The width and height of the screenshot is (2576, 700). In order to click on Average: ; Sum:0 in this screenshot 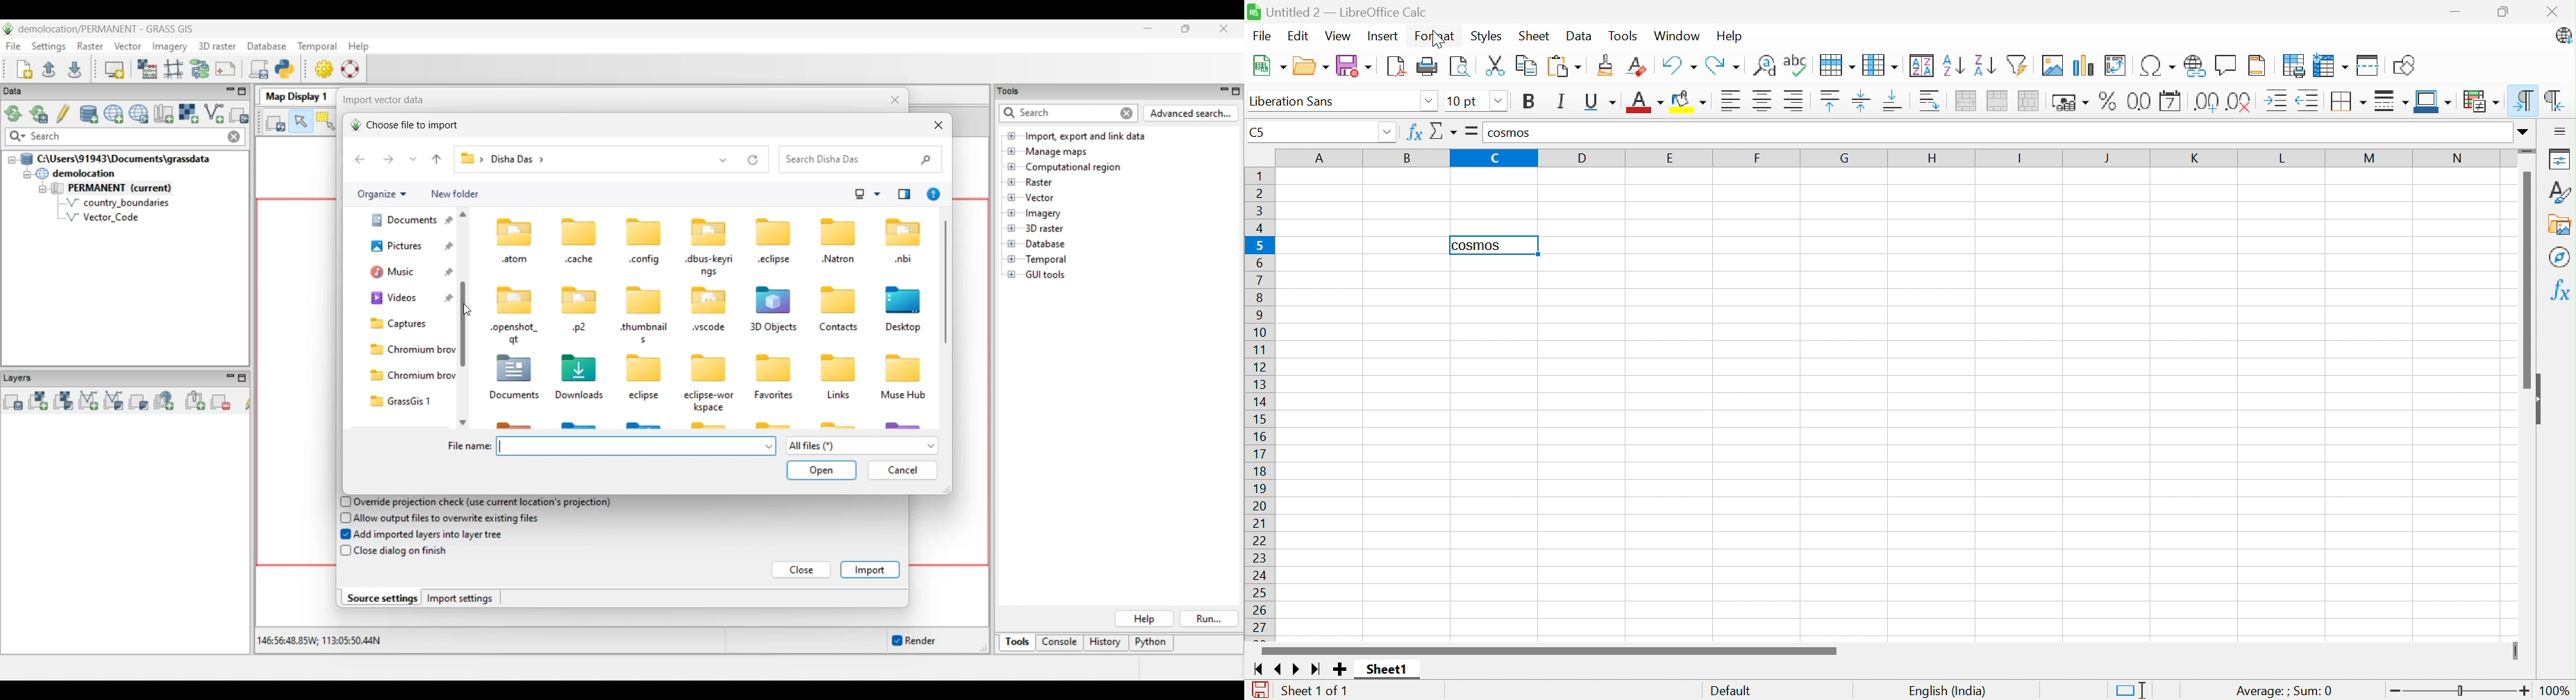, I will do `click(2283, 690)`.